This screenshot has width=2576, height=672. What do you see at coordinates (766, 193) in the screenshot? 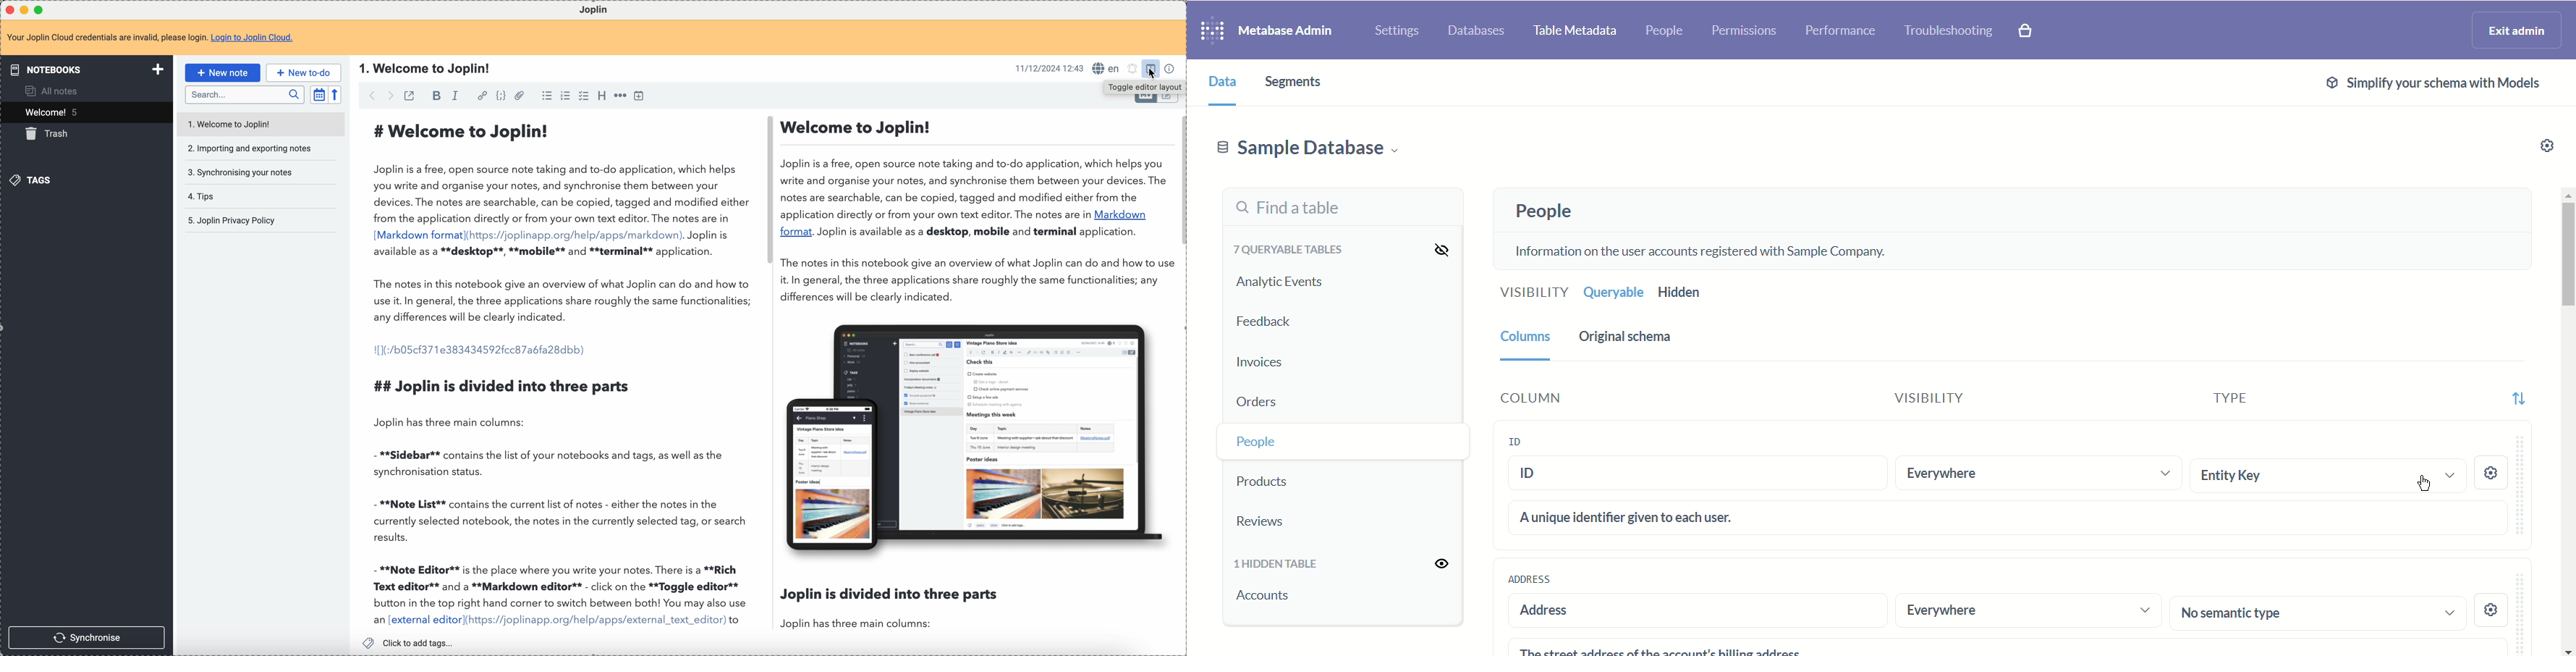
I see `scroll bar` at bounding box center [766, 193].